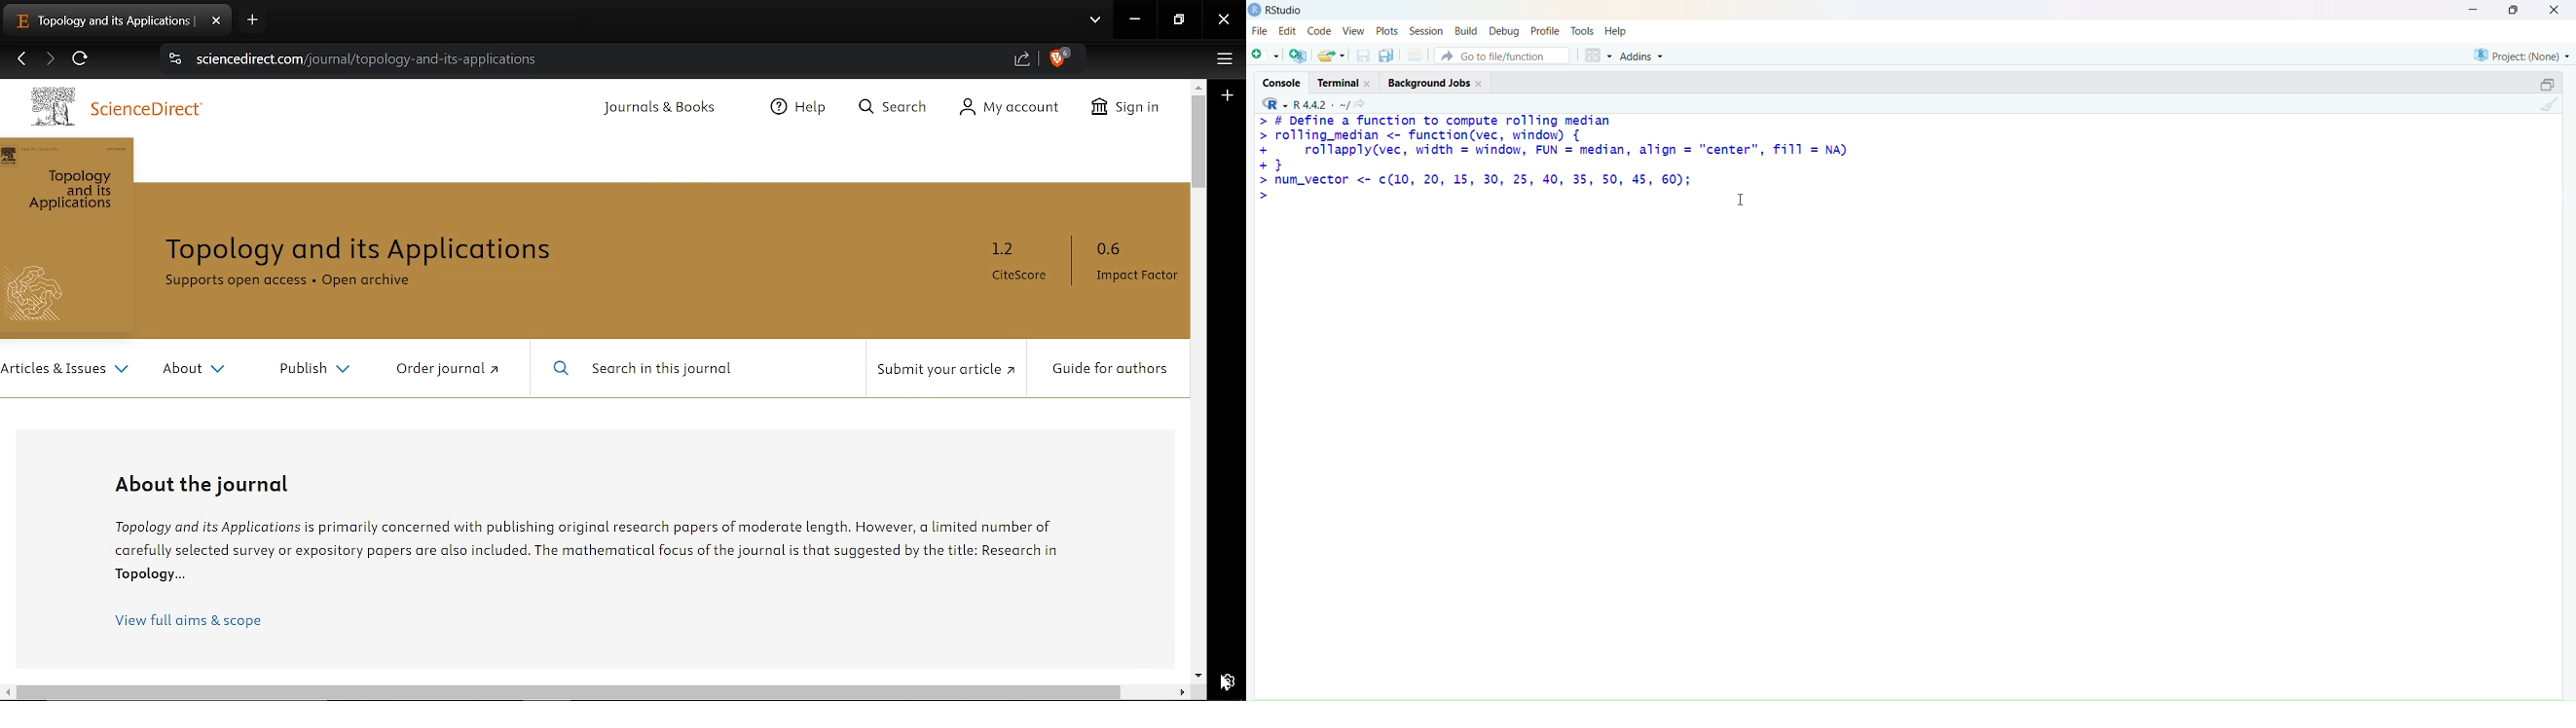 The image size is (2576, 728). What do you see at coordinates (1503, 33) in the screenshot?
I see `debug` at bounding box center [1503, 33].